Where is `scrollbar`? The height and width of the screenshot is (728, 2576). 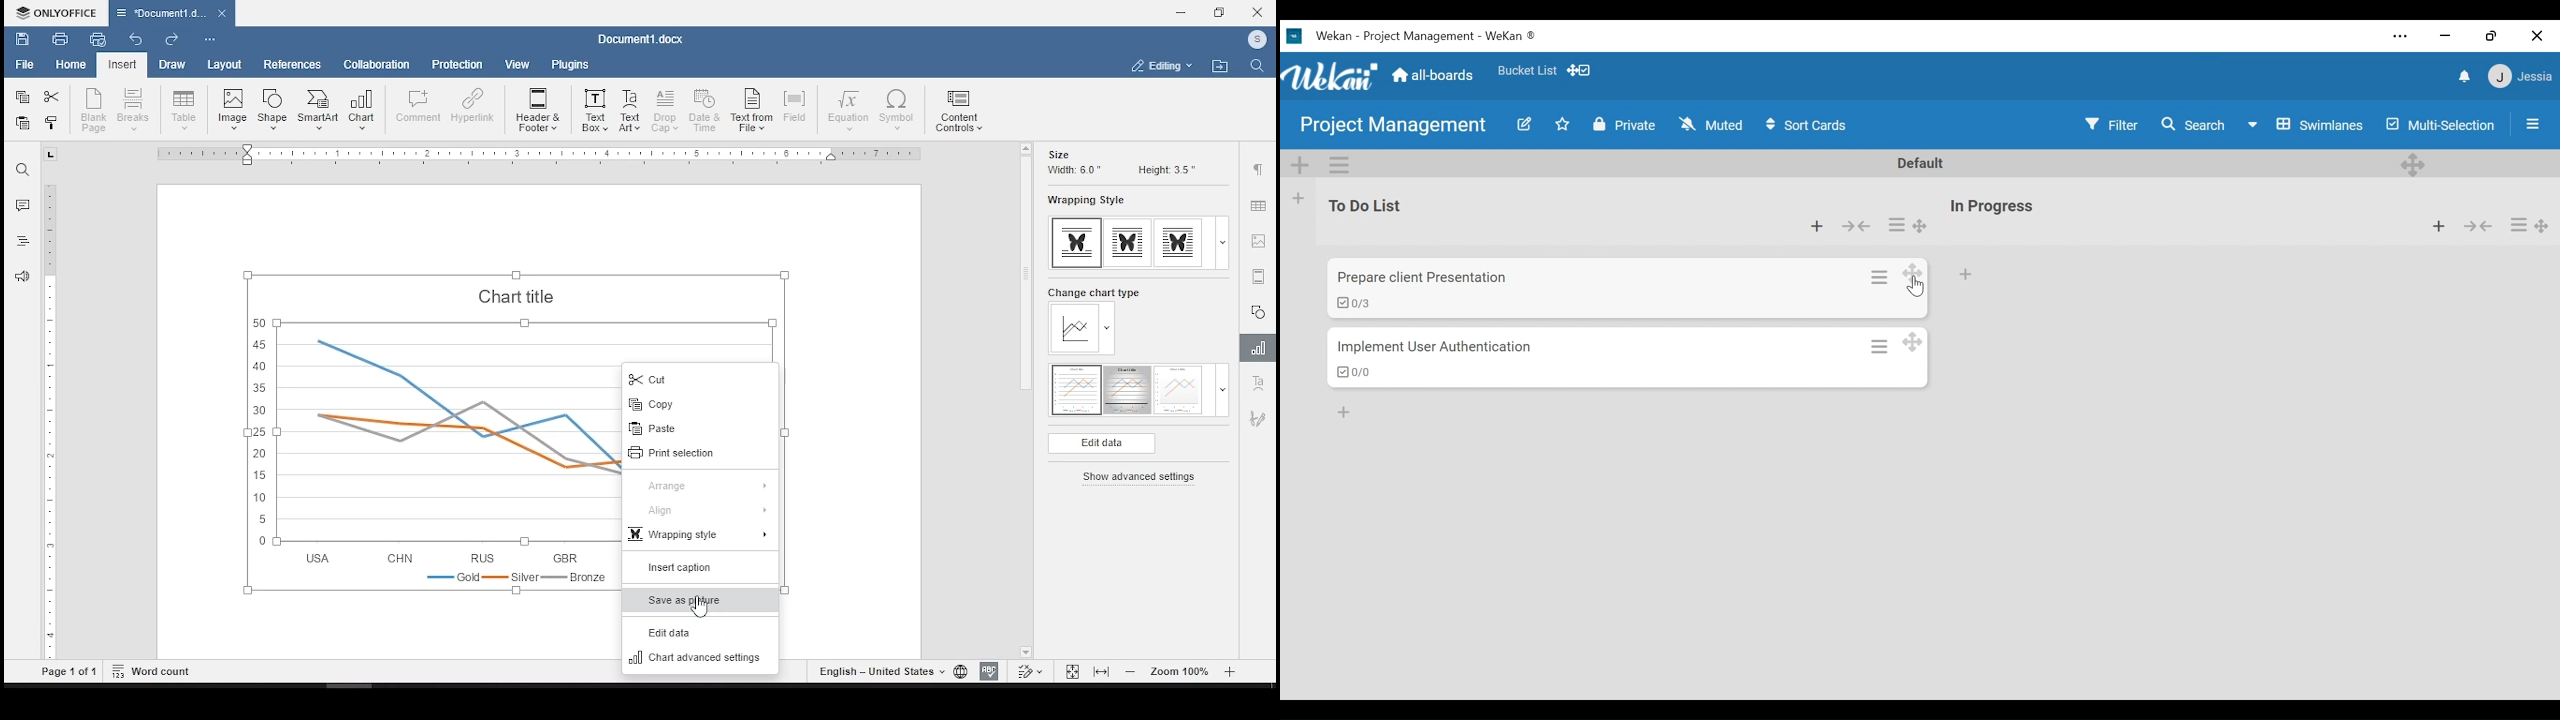
scrollbar is located at coordinates (50, 422).